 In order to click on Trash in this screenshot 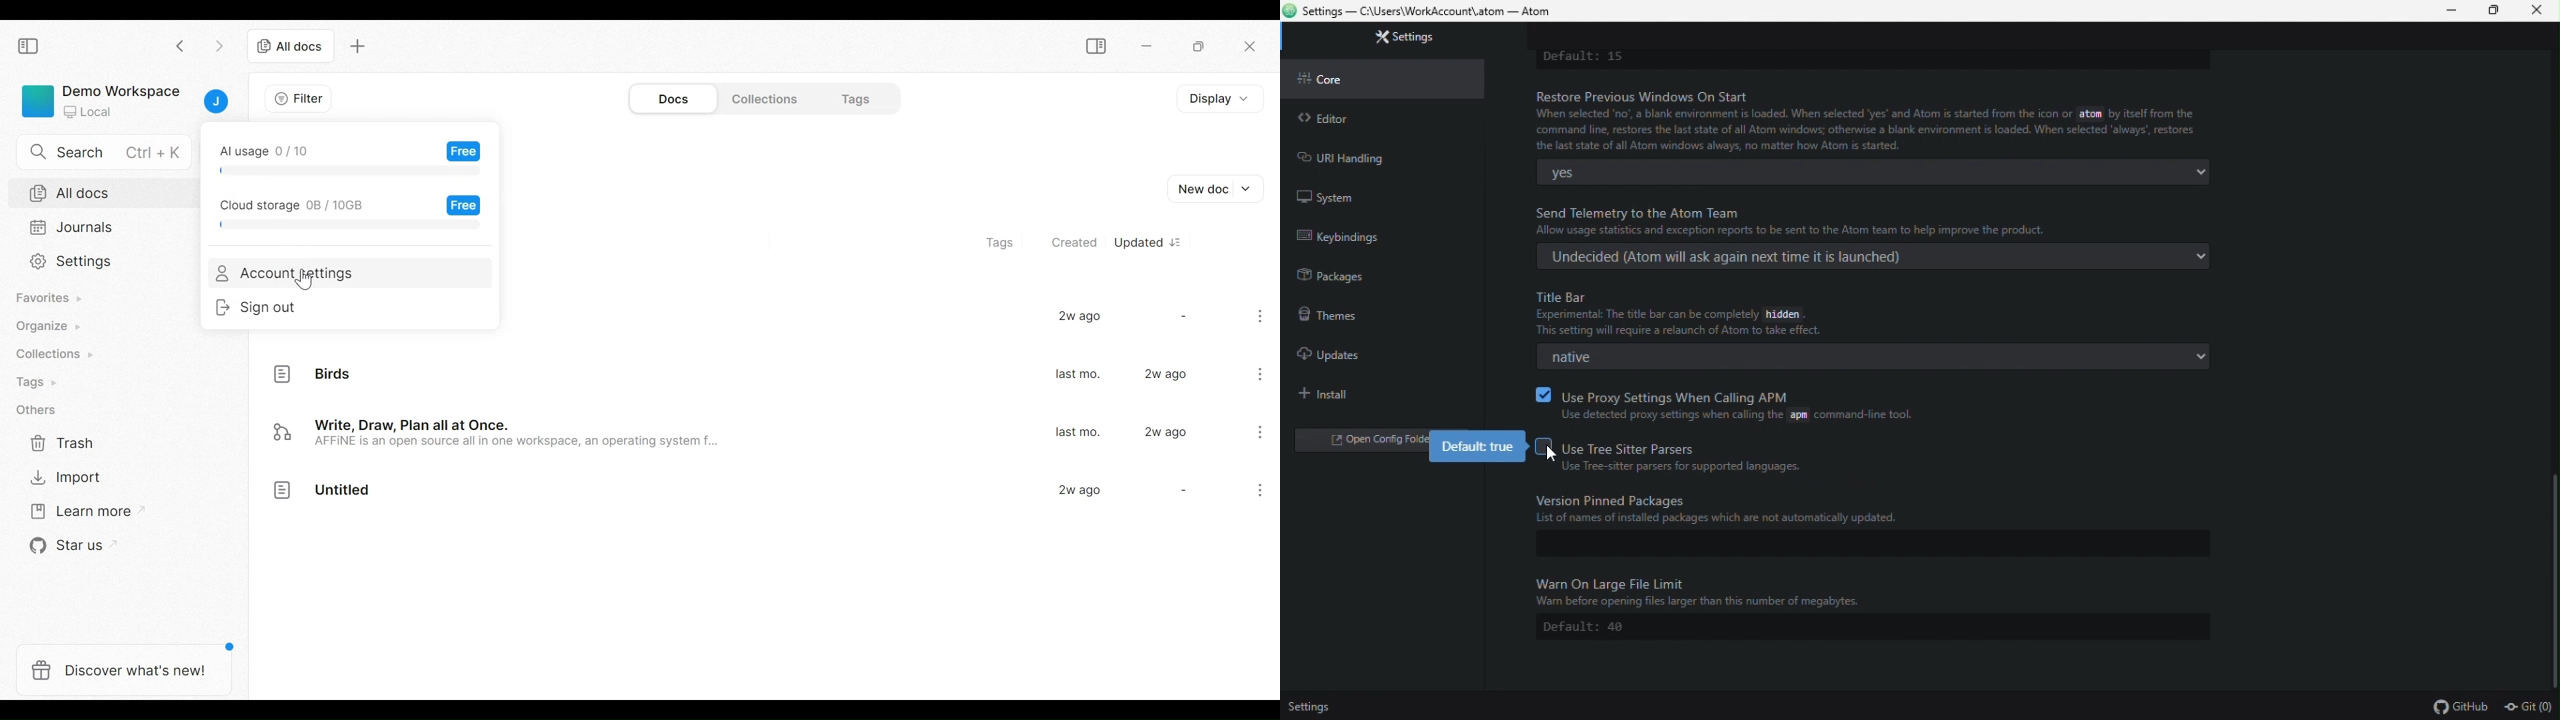, I will do `click(59, 443)`.